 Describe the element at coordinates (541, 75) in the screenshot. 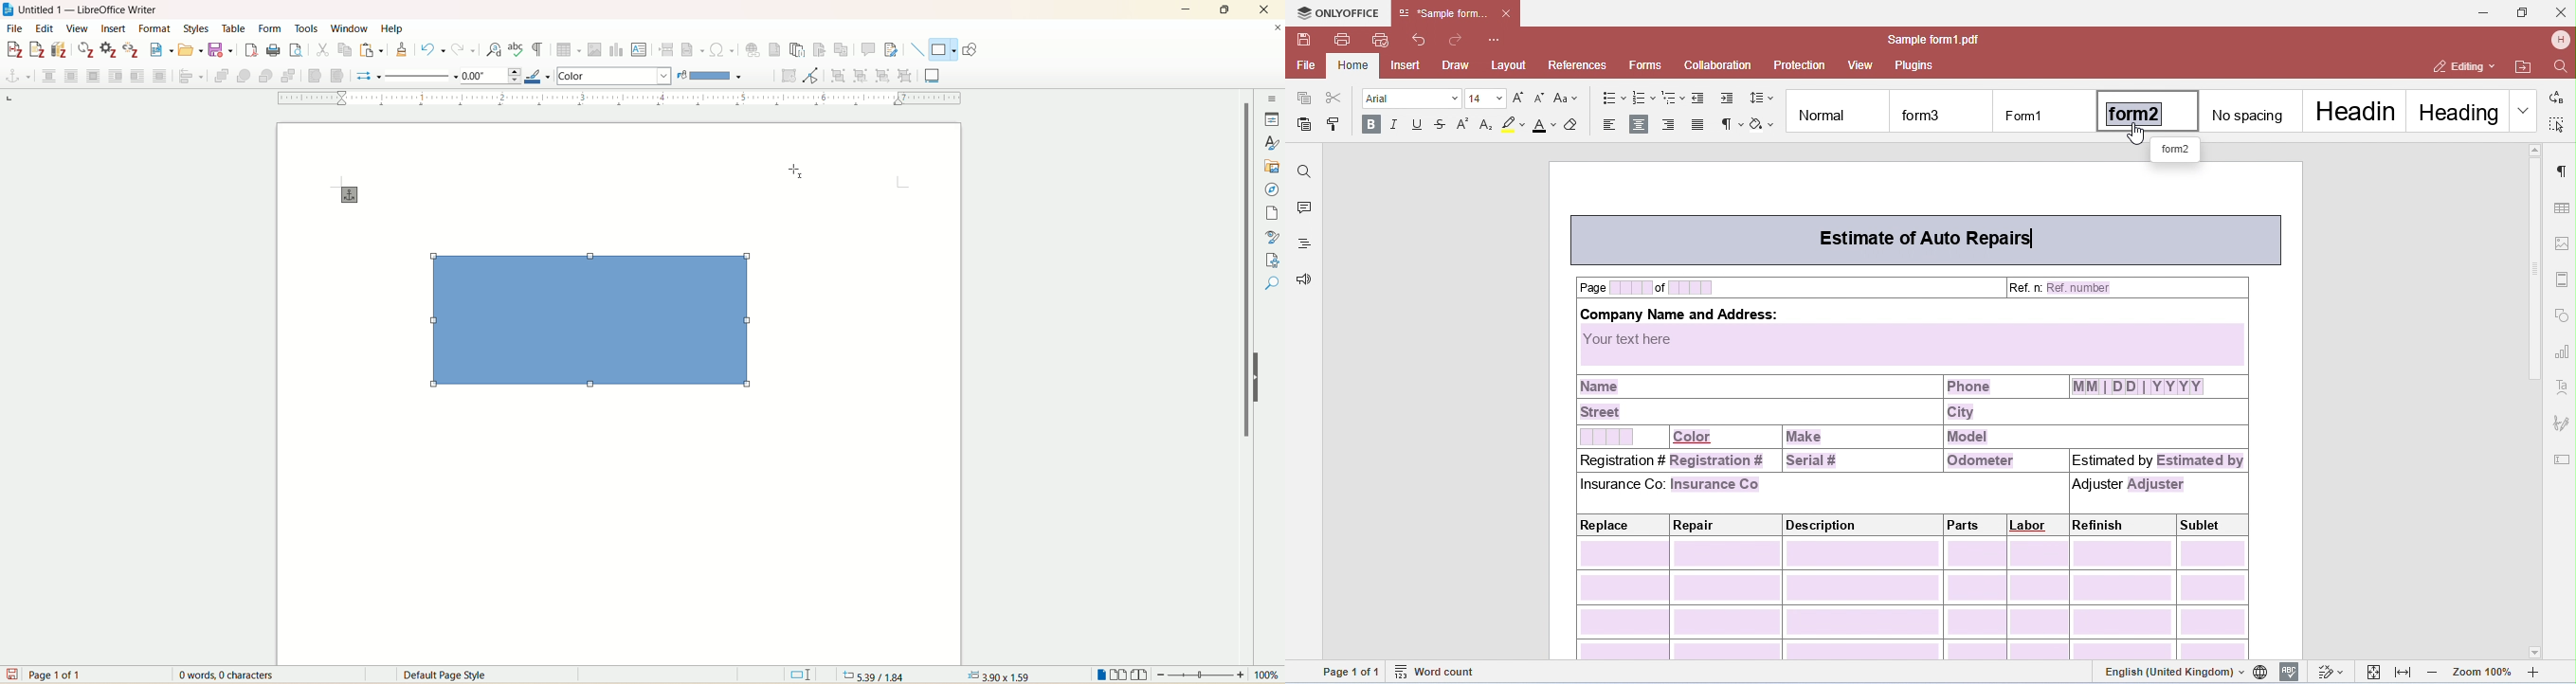

I see `line color` at that location.